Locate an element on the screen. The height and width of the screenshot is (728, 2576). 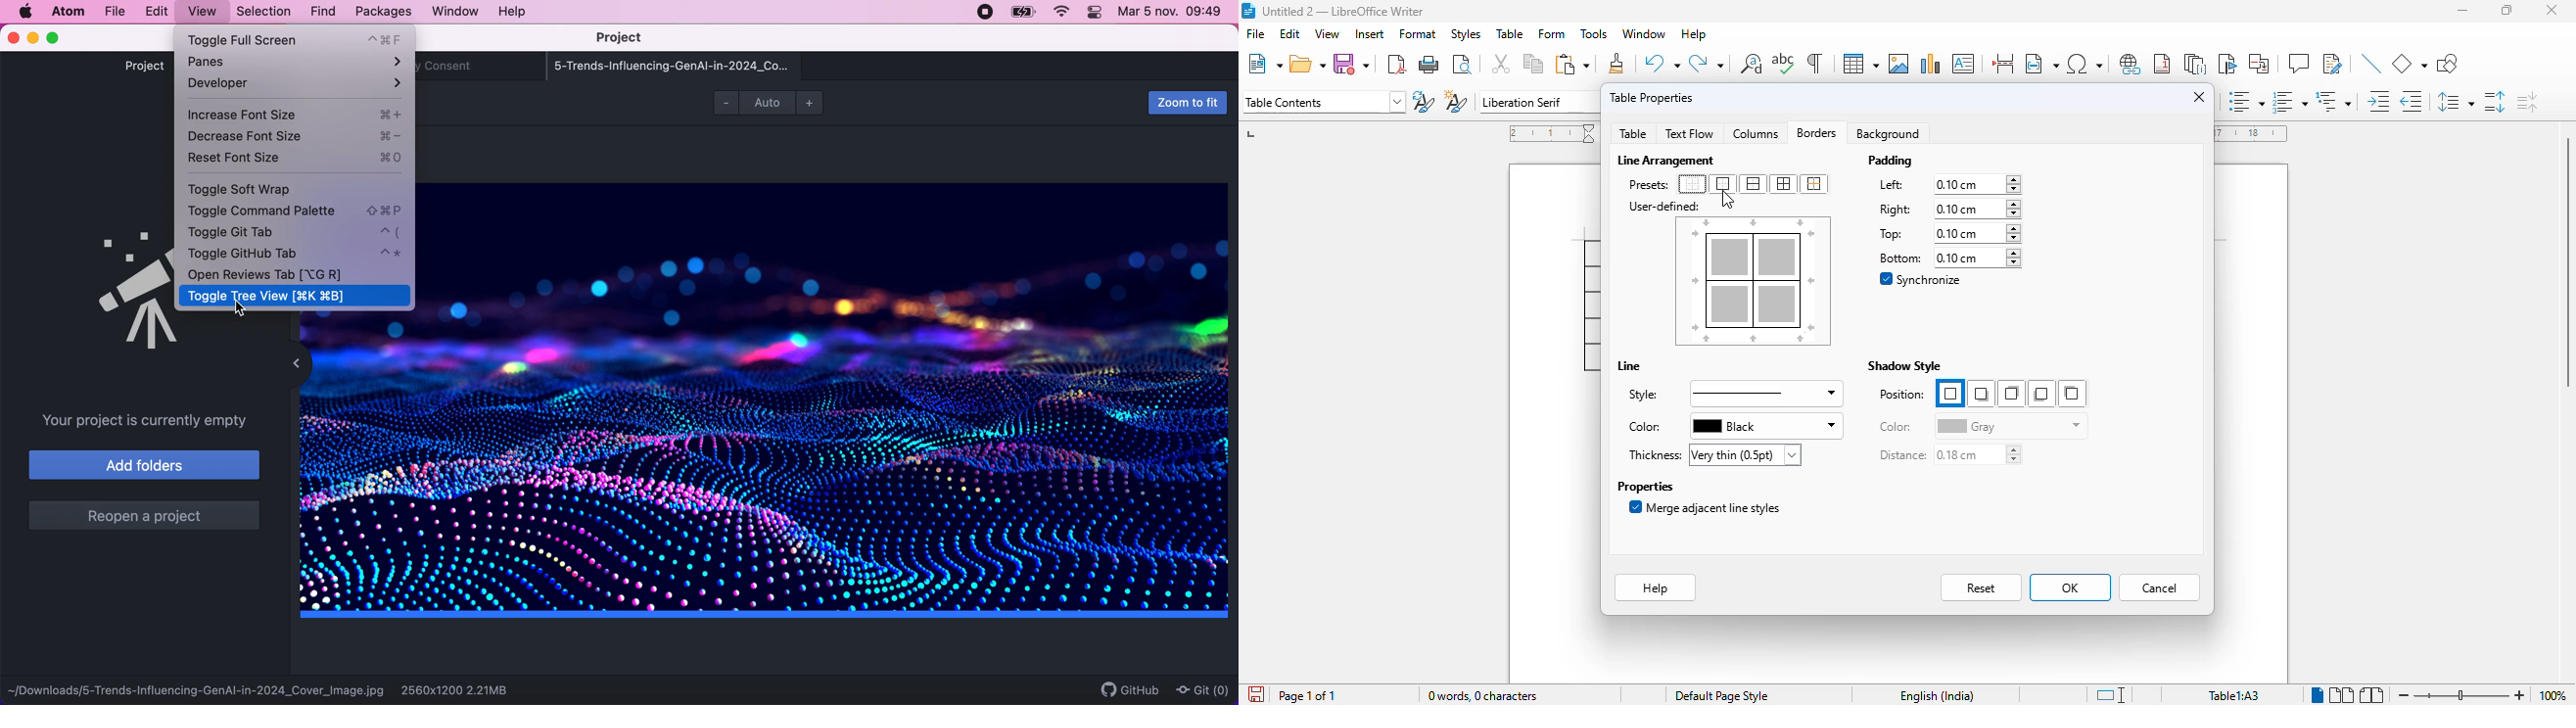
insert page break is located at coordinates (2003, 63).